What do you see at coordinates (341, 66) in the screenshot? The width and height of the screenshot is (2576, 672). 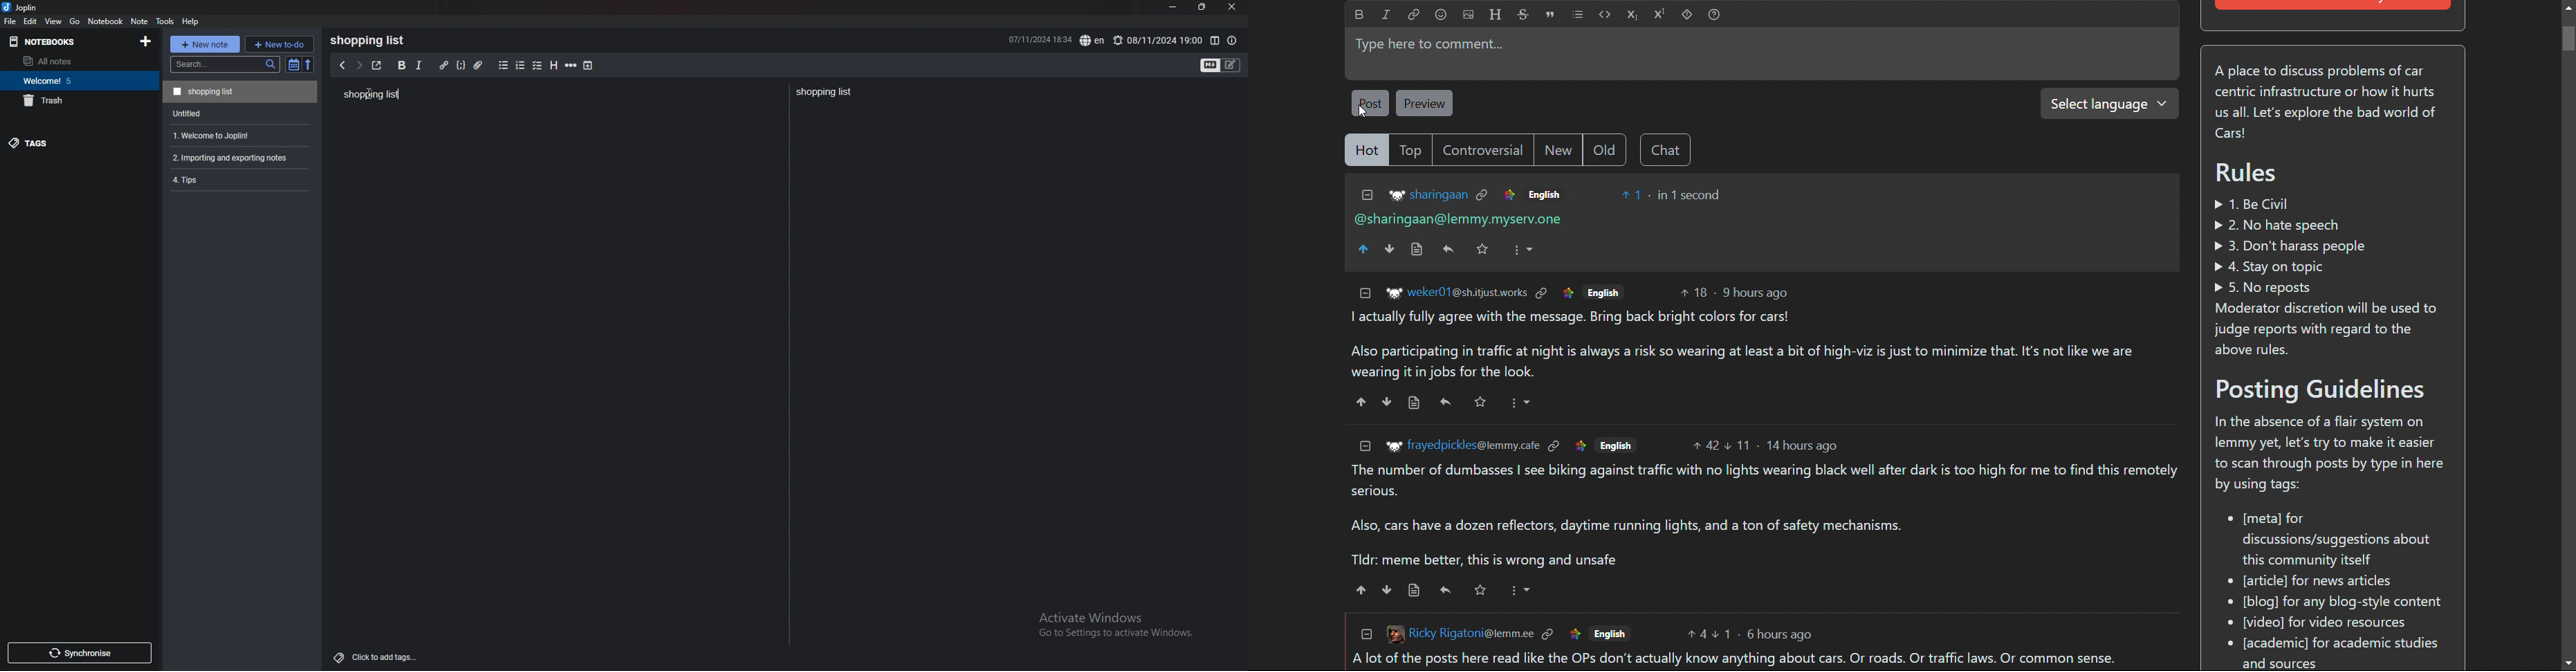 I see `previous` at bounding box center [341, 66].